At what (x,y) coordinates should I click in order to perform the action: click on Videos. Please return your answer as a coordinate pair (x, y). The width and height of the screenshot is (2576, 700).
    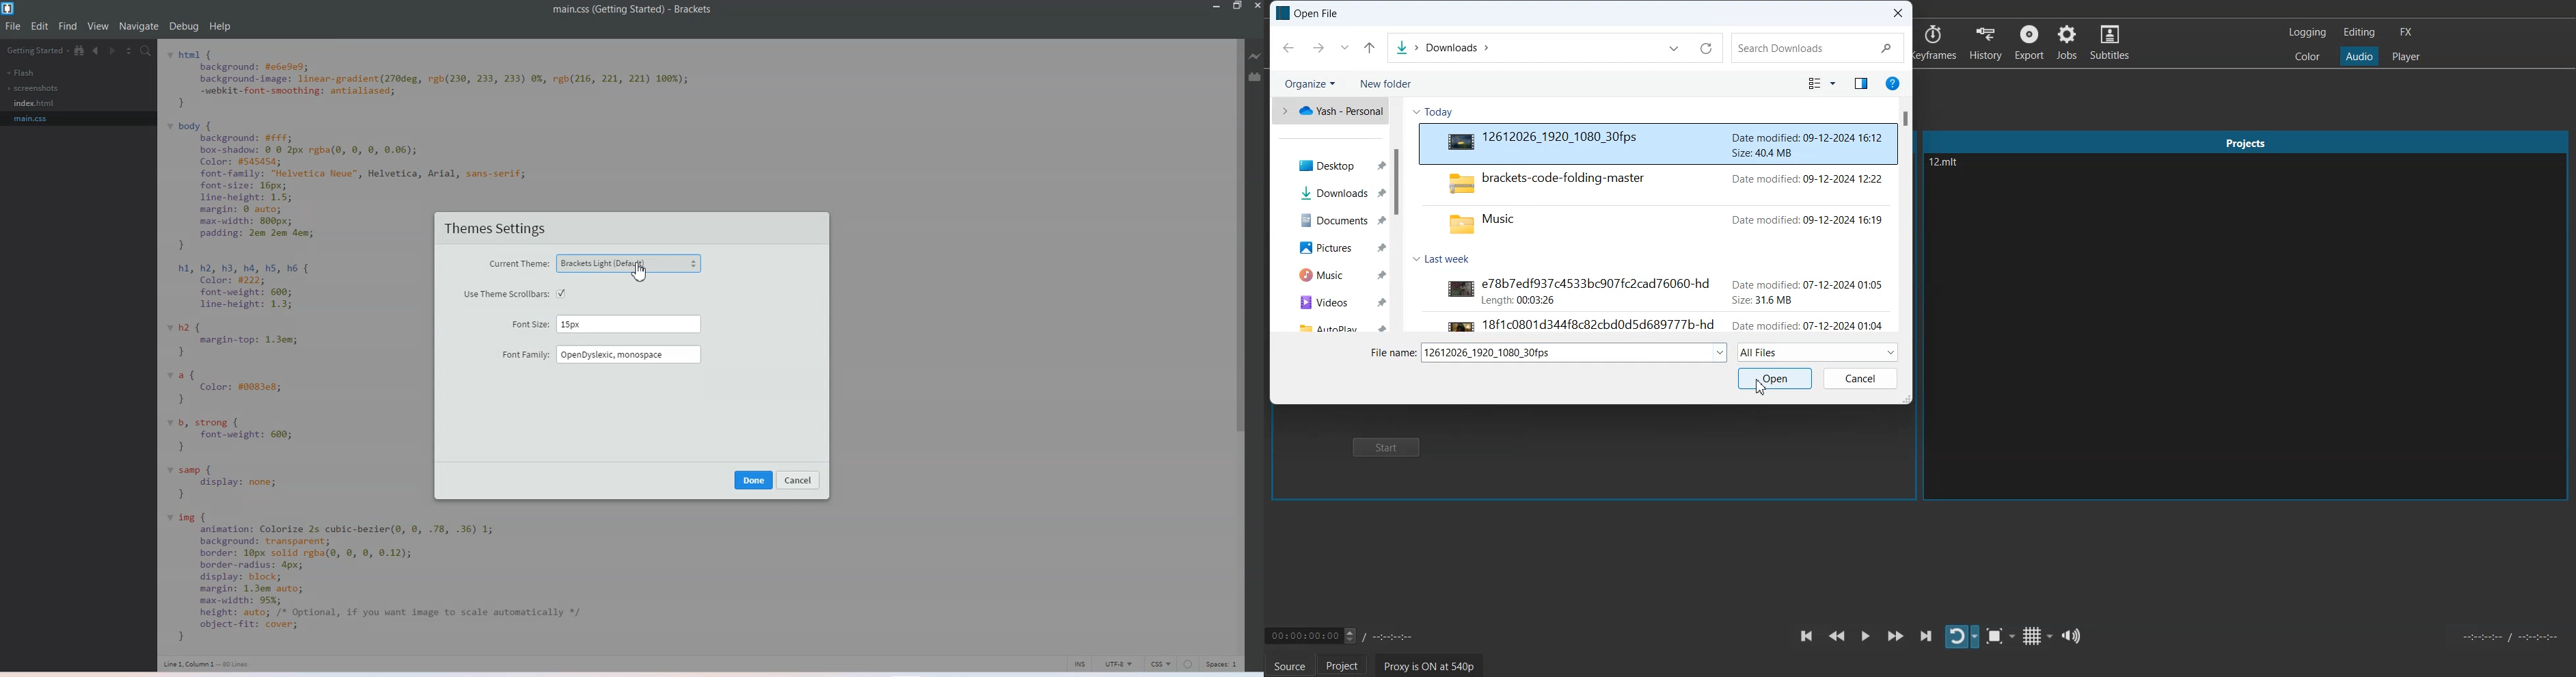
    Looking at the image, I should click on (1331, 302).